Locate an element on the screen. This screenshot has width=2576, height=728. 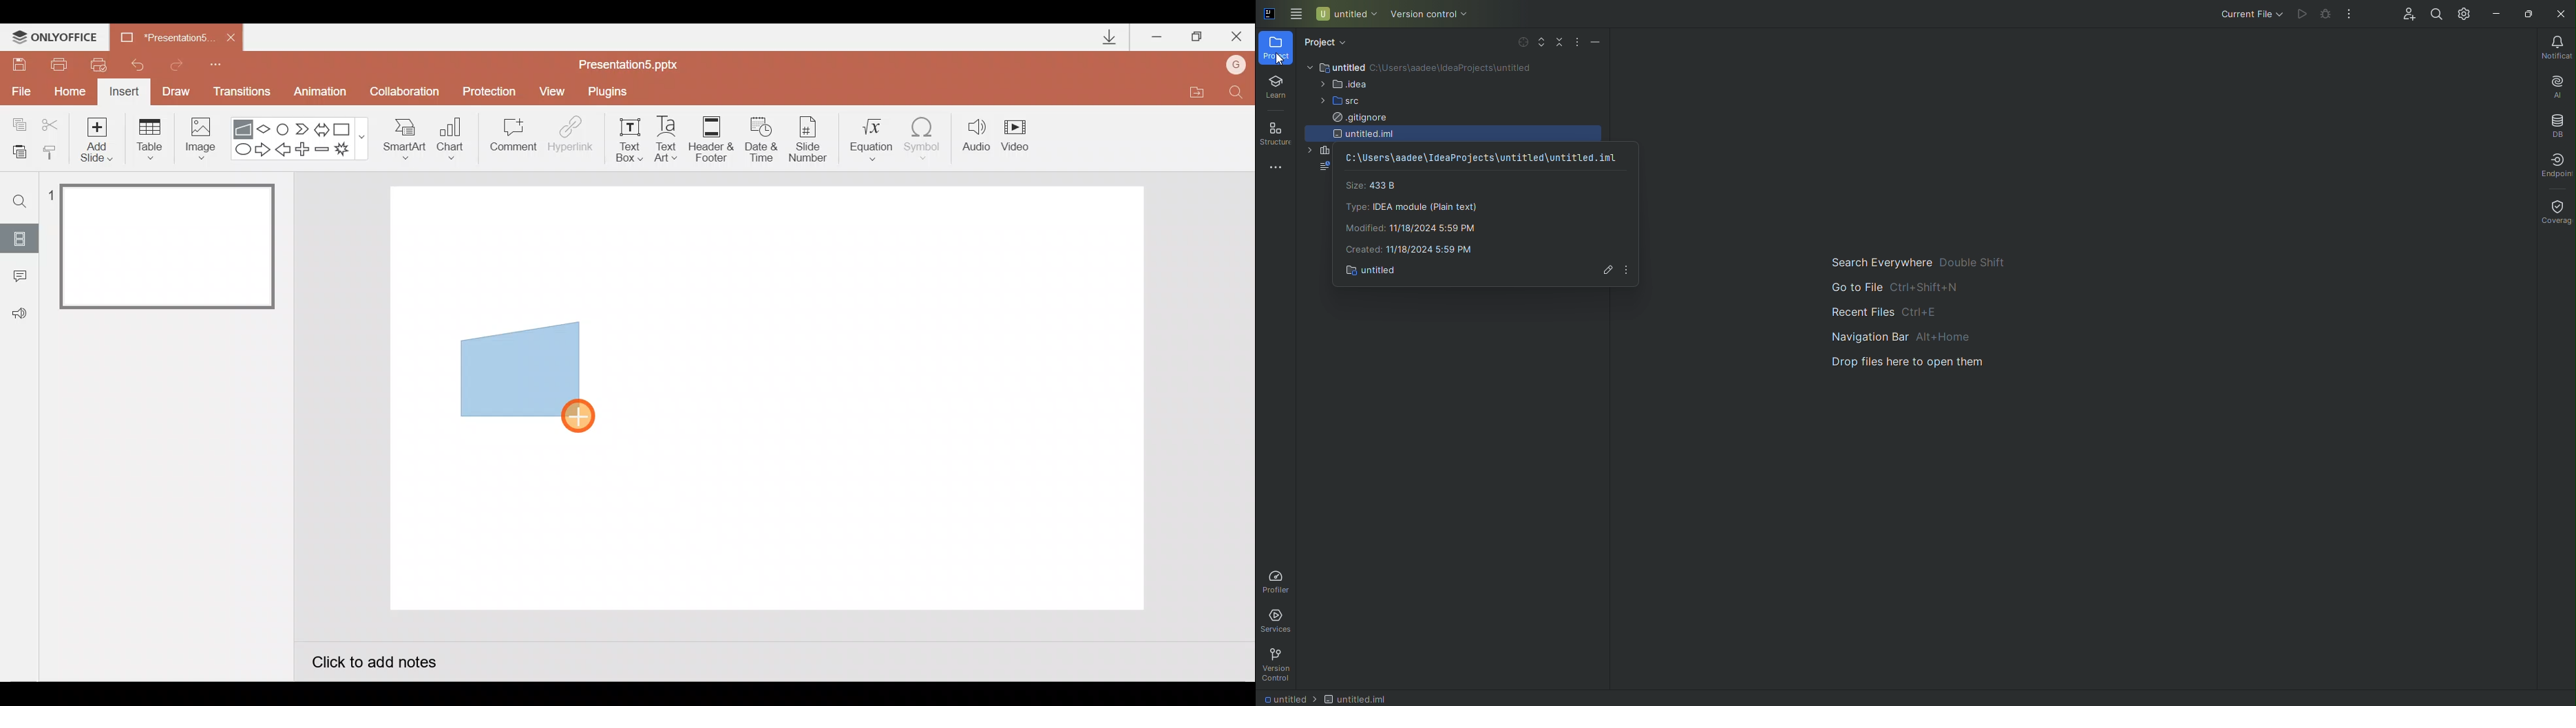
pointer is located at coordinates (1276, 59).